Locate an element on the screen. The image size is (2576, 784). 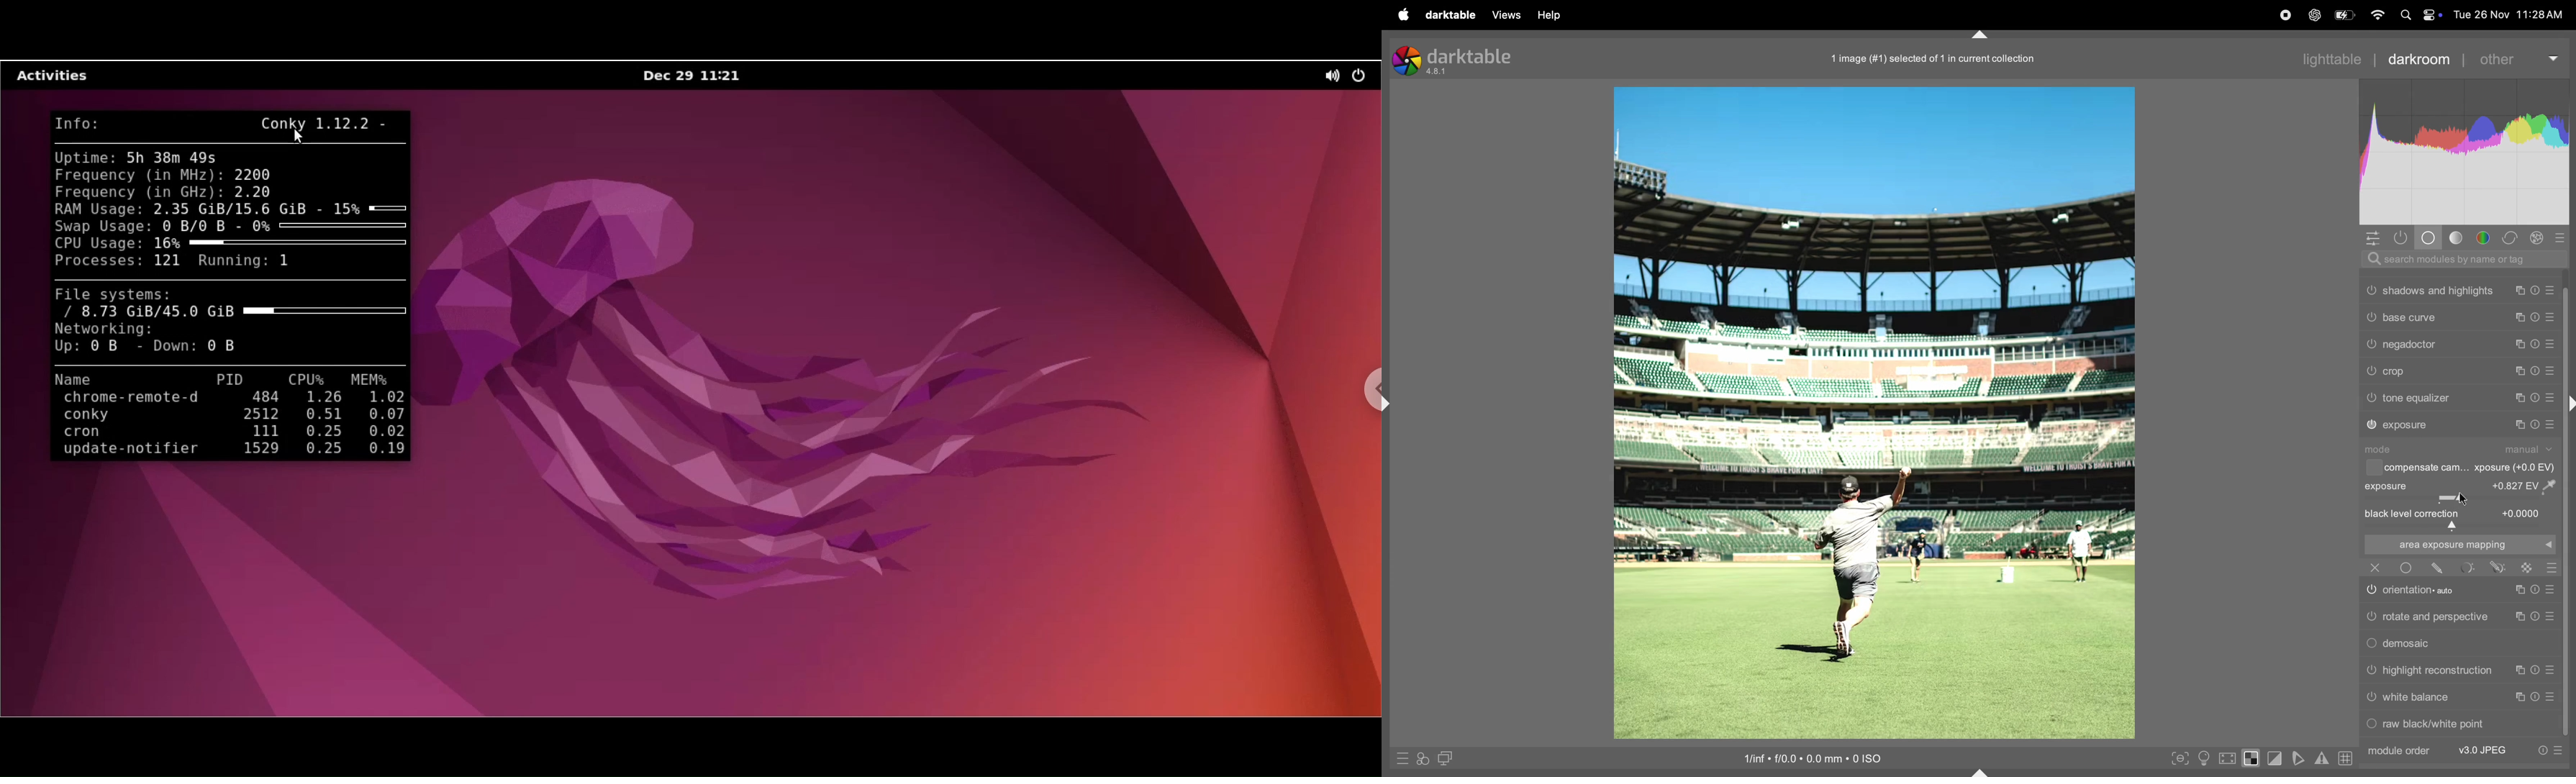
toggle high qualiry processing is located at coordinates (2228, 757).